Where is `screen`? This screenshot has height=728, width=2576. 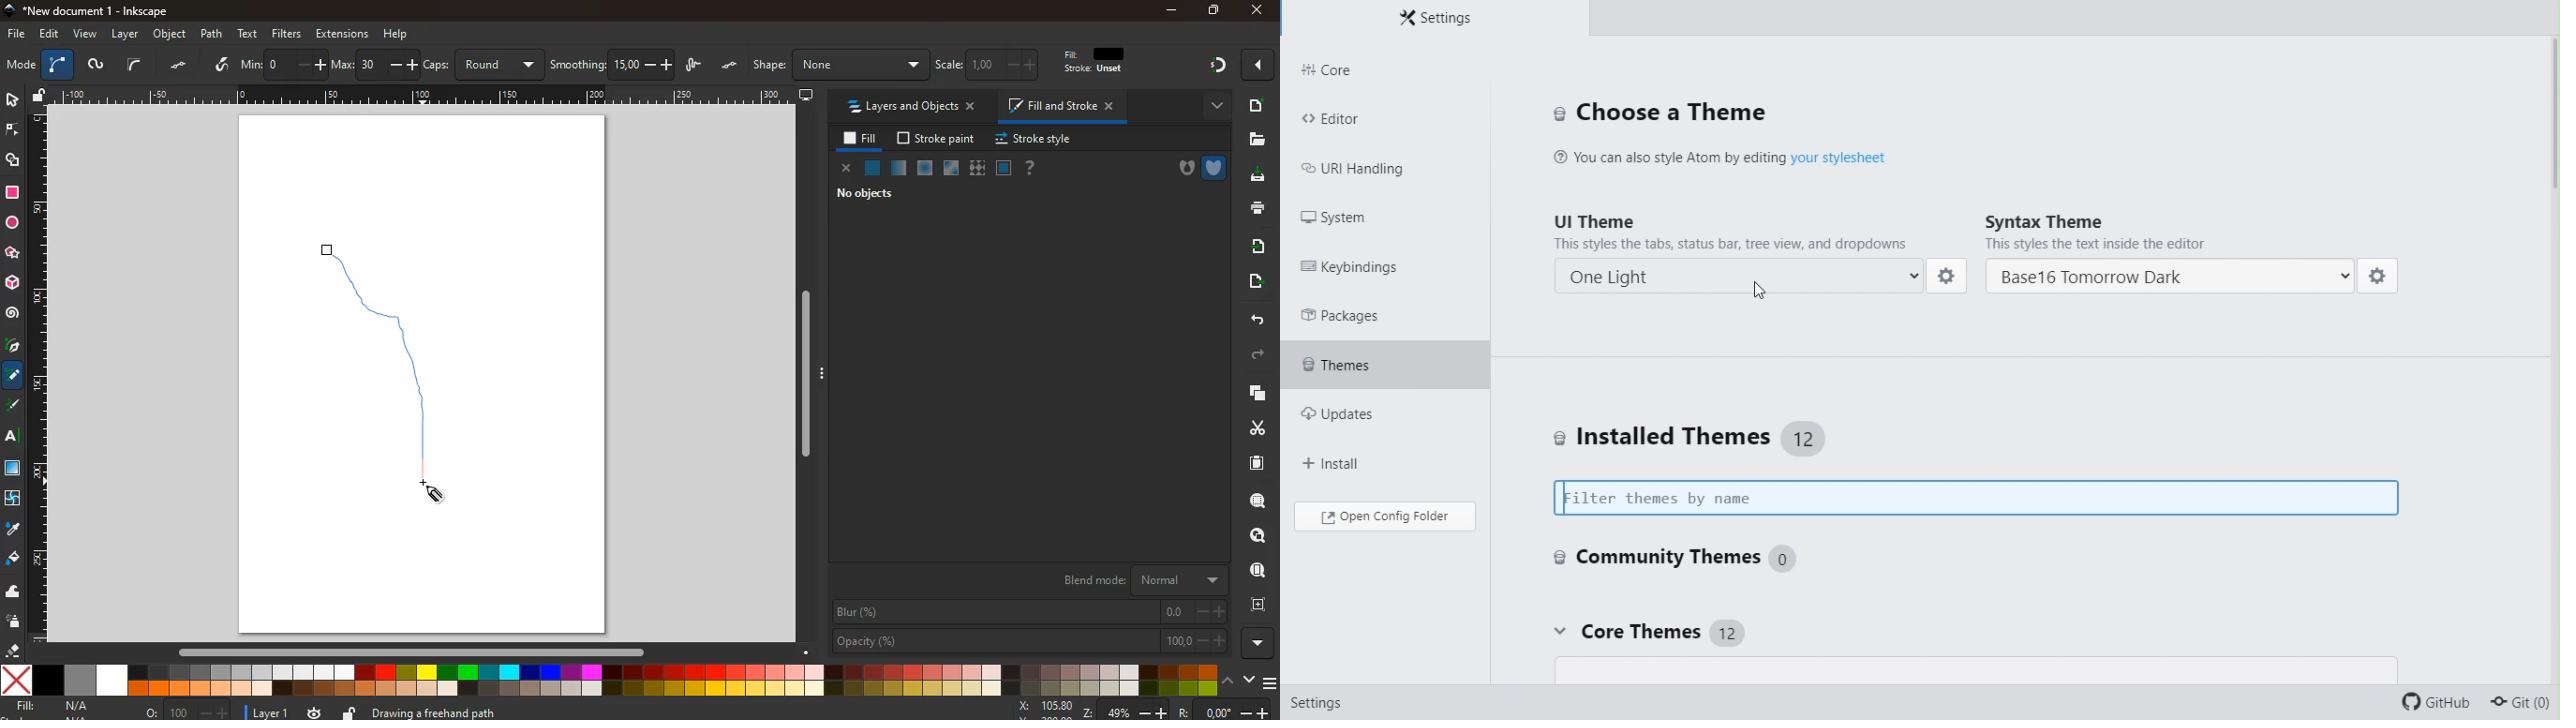
screen is located at coordinates (807, 94).